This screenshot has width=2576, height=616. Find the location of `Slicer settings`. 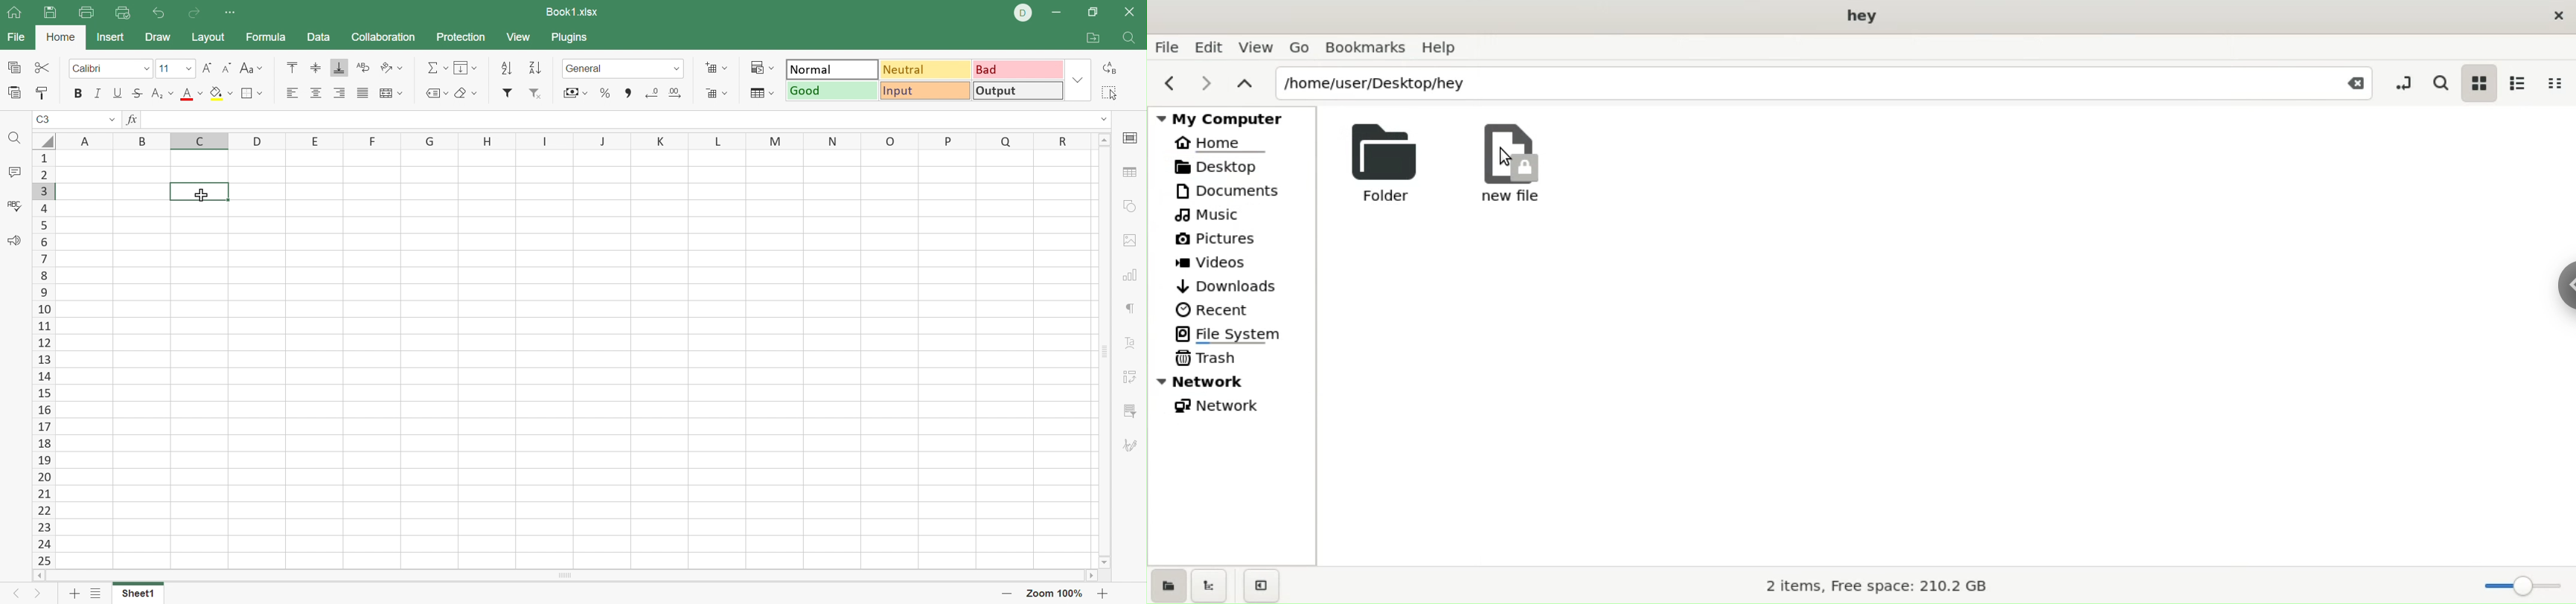

Slicer settings is located at coordinates (1132, 413).